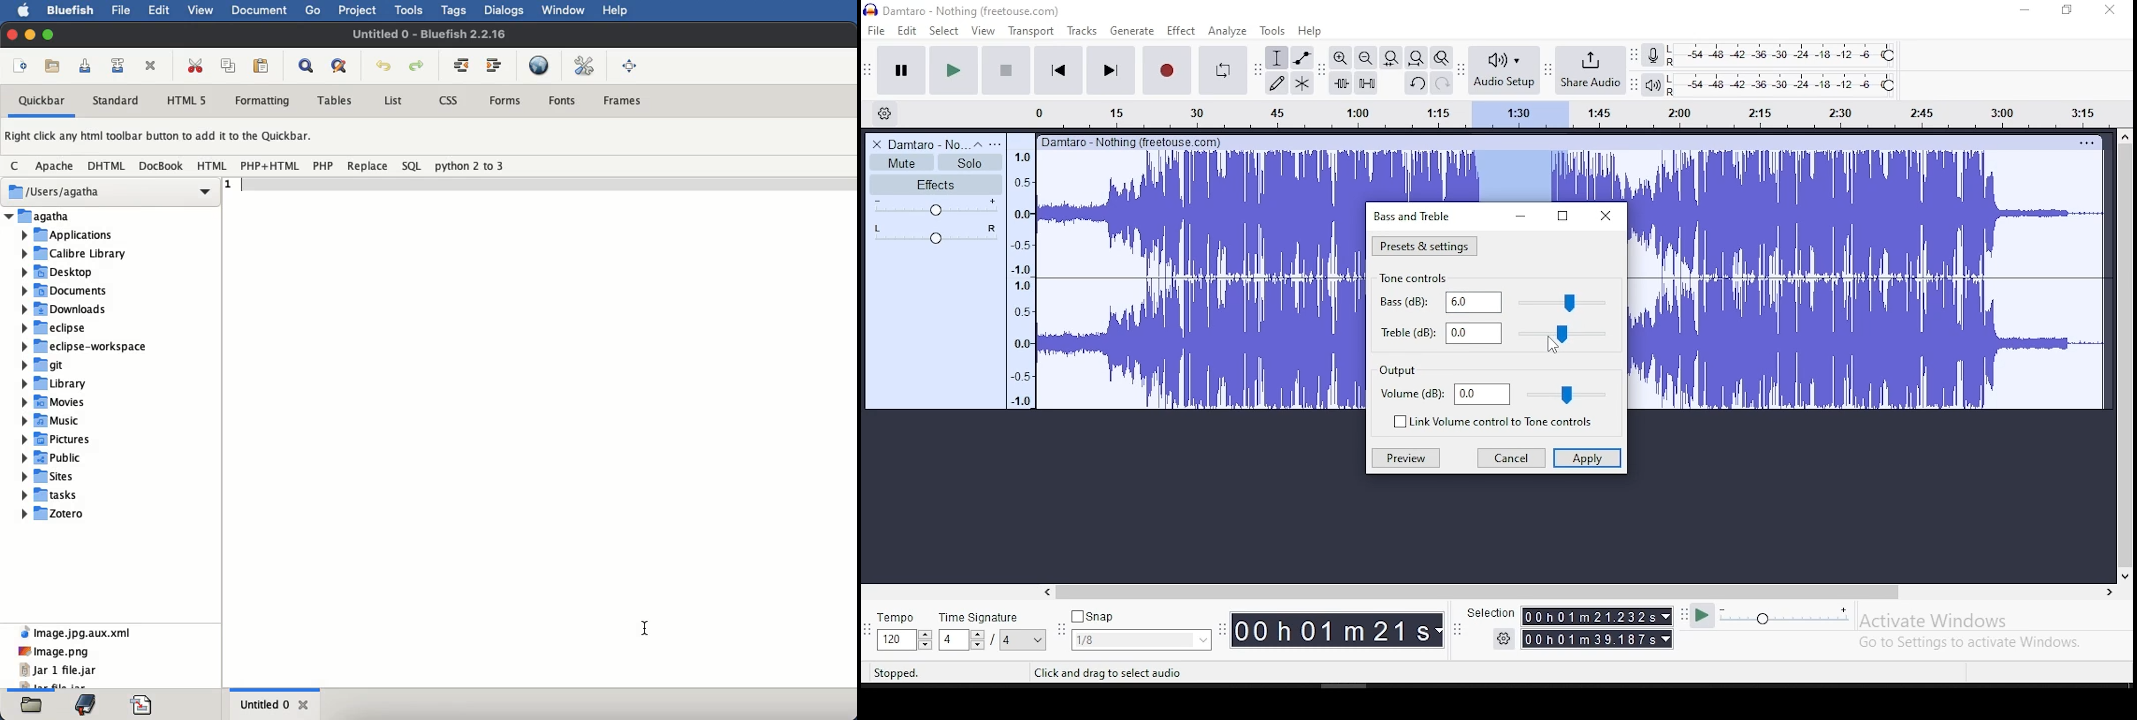 Image resolution: width=2156 pixels, height=728 pixels. What do you see at coordinates (1588, 616) in the screenshot?
I see `00Oh01m 21.232` at bounding box center [1588, 616].